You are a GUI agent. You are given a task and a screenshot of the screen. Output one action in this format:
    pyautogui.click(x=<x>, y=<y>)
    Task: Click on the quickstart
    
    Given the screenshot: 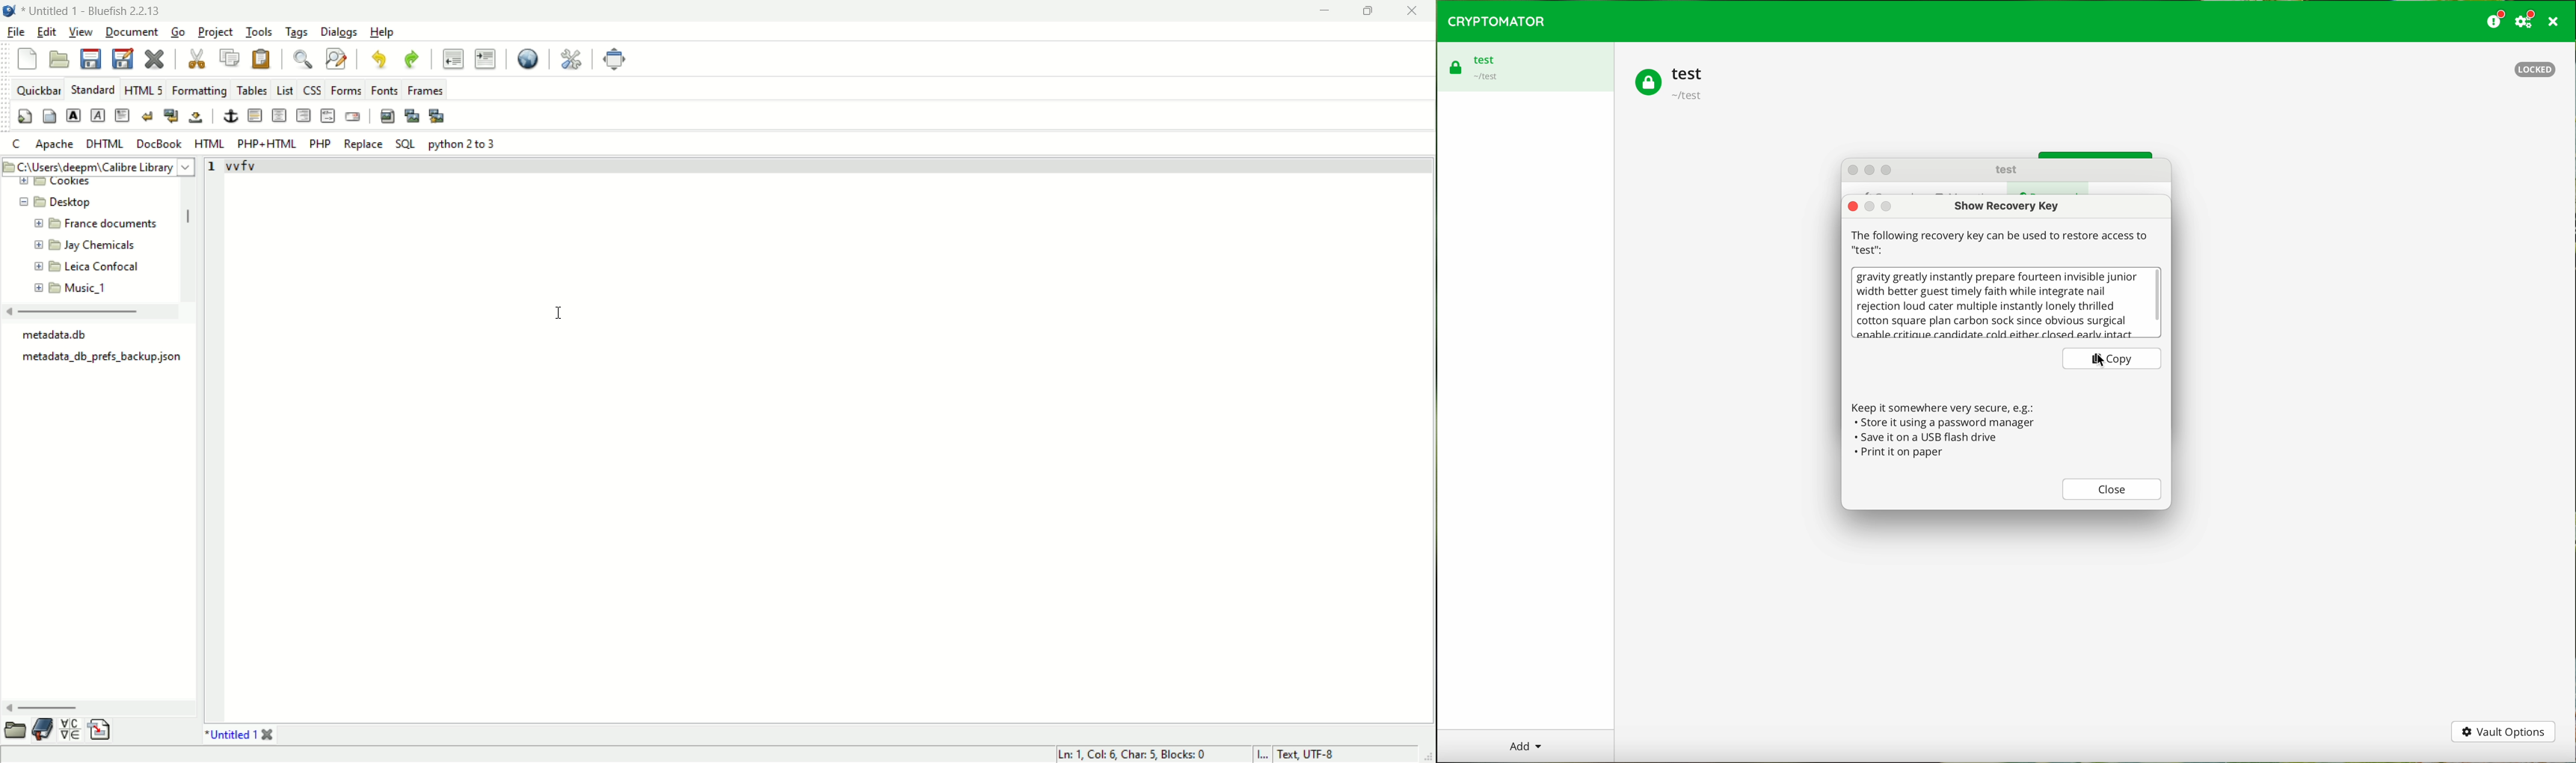 What is the action you would take?
    pyautogui.click(x=22, y=115)
    